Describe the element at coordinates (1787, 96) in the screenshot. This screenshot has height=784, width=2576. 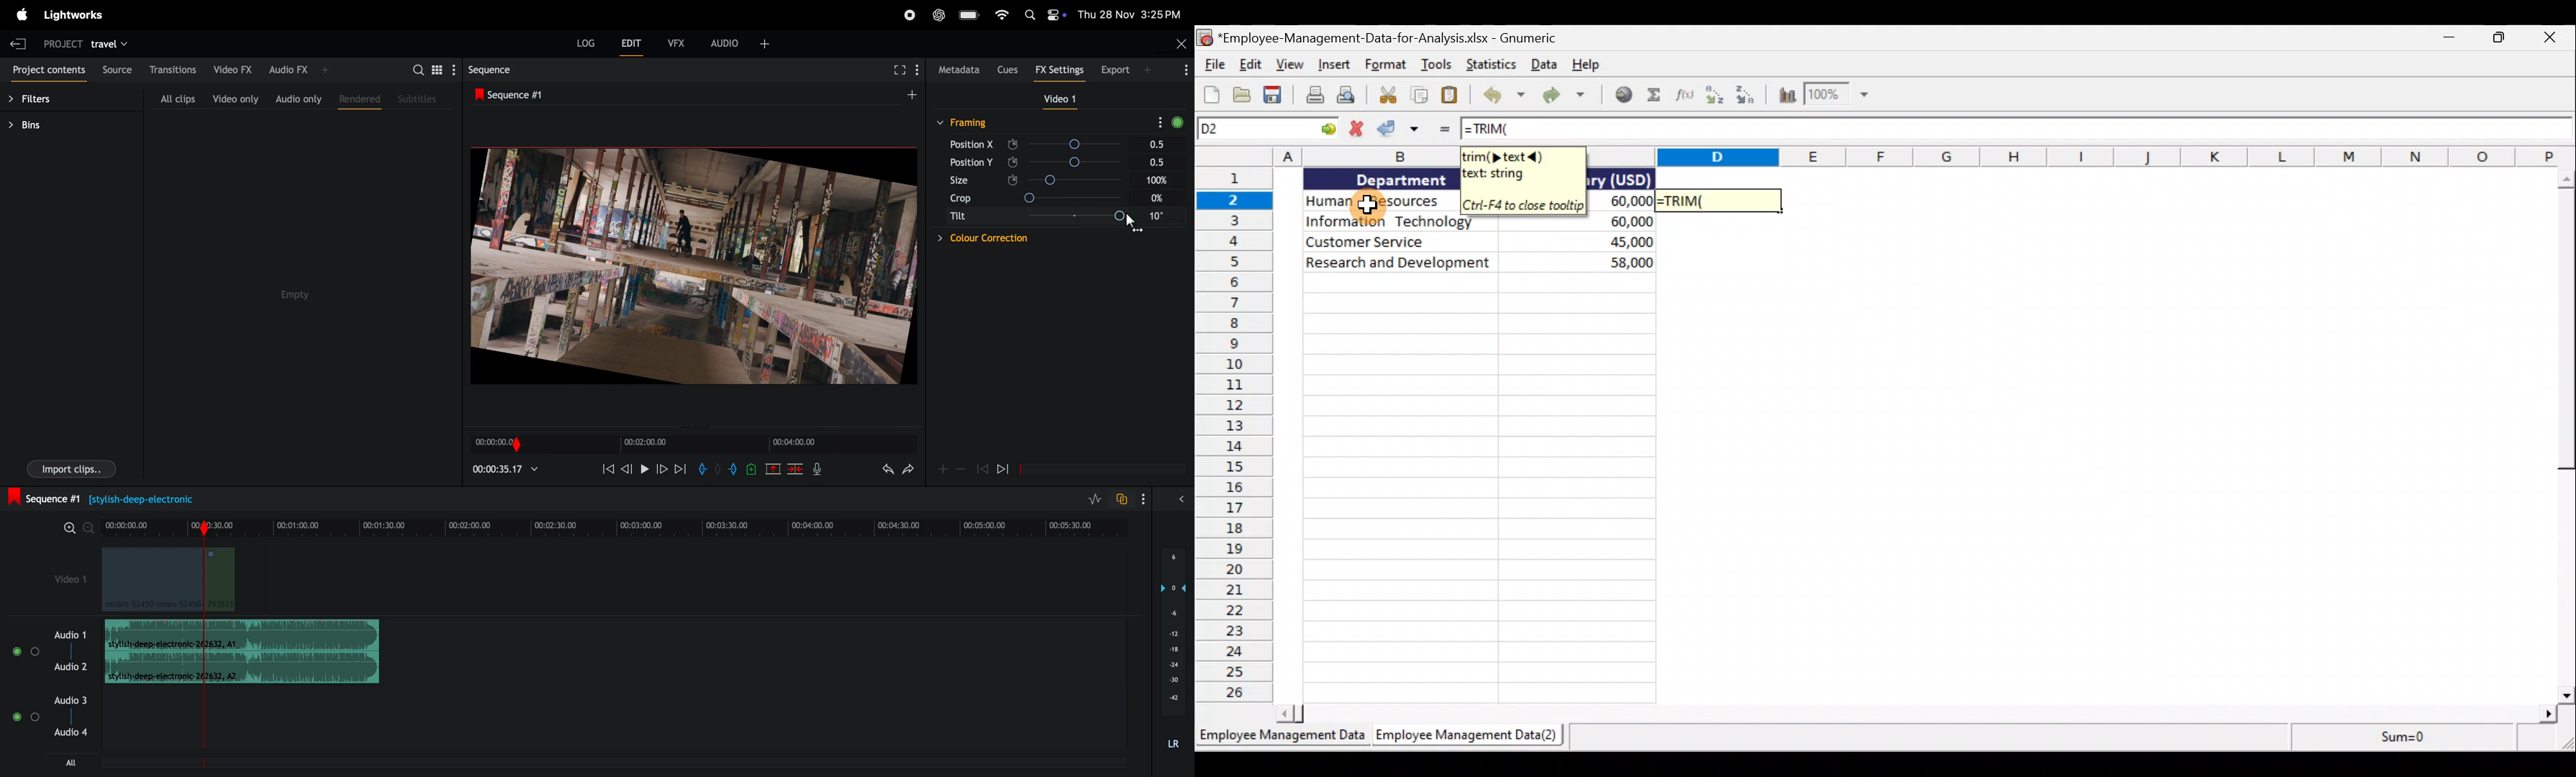
I see `Insert a chart` at that location.